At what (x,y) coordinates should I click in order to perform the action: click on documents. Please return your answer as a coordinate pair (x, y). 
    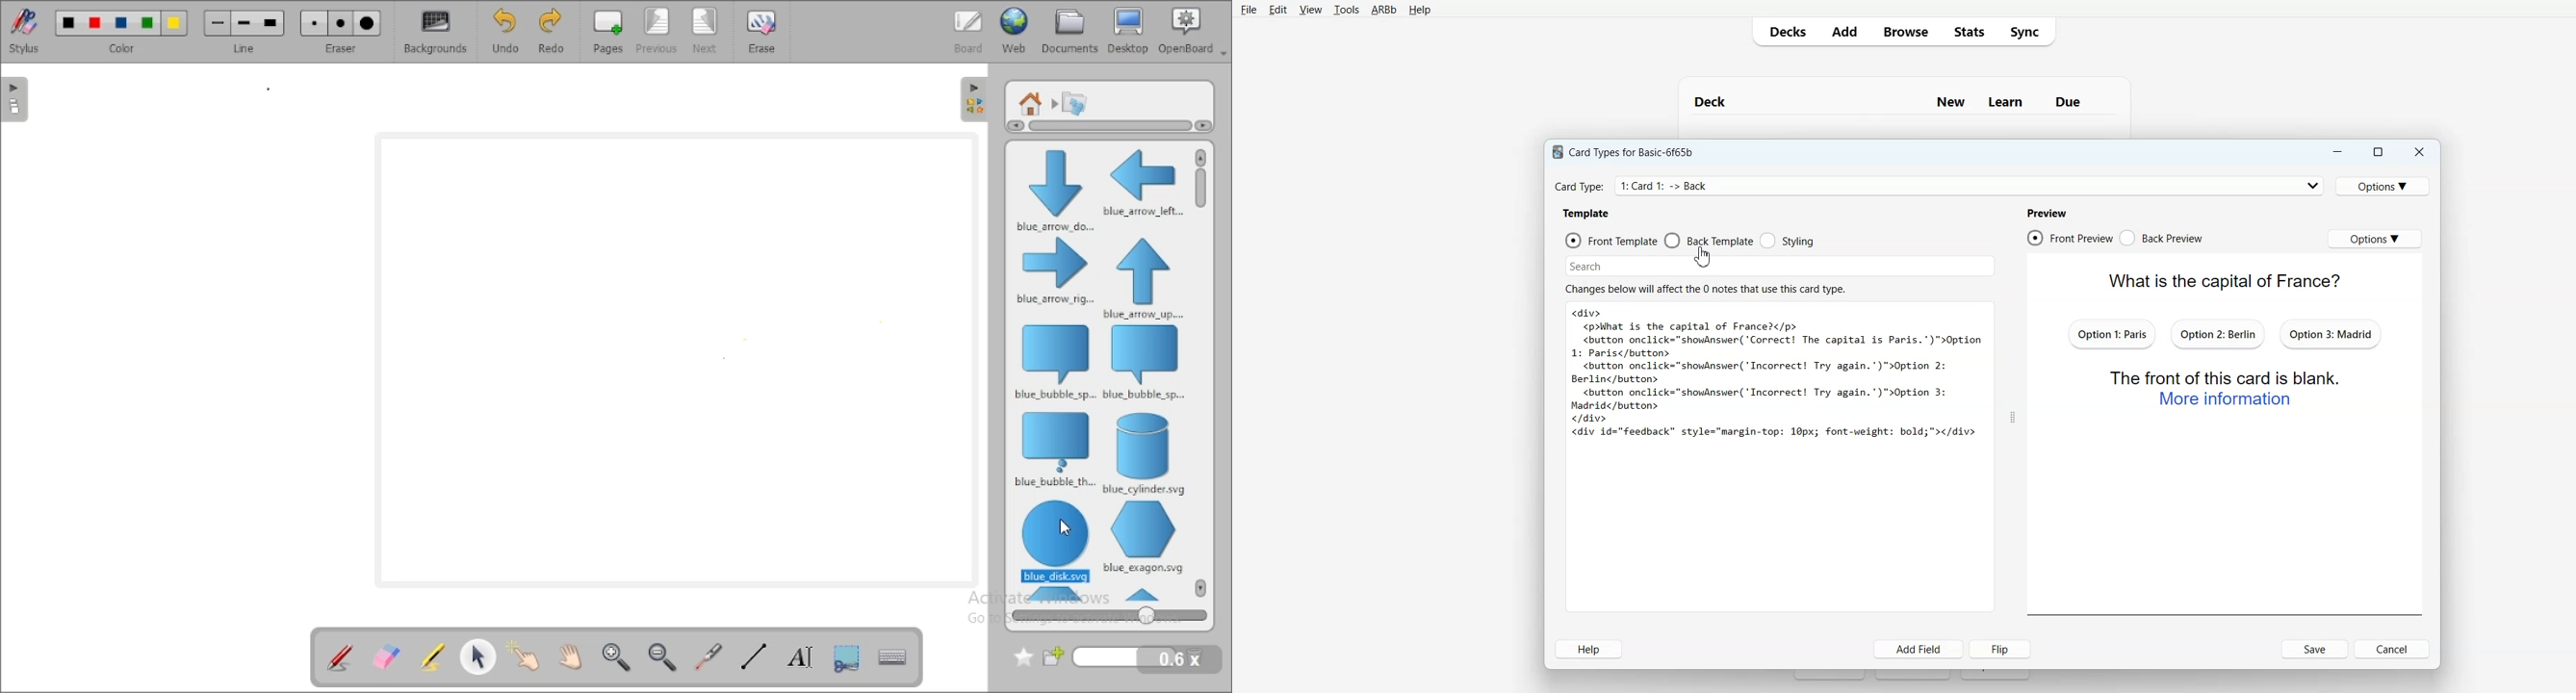
    Looking at the image, I should click on (1070, 31).